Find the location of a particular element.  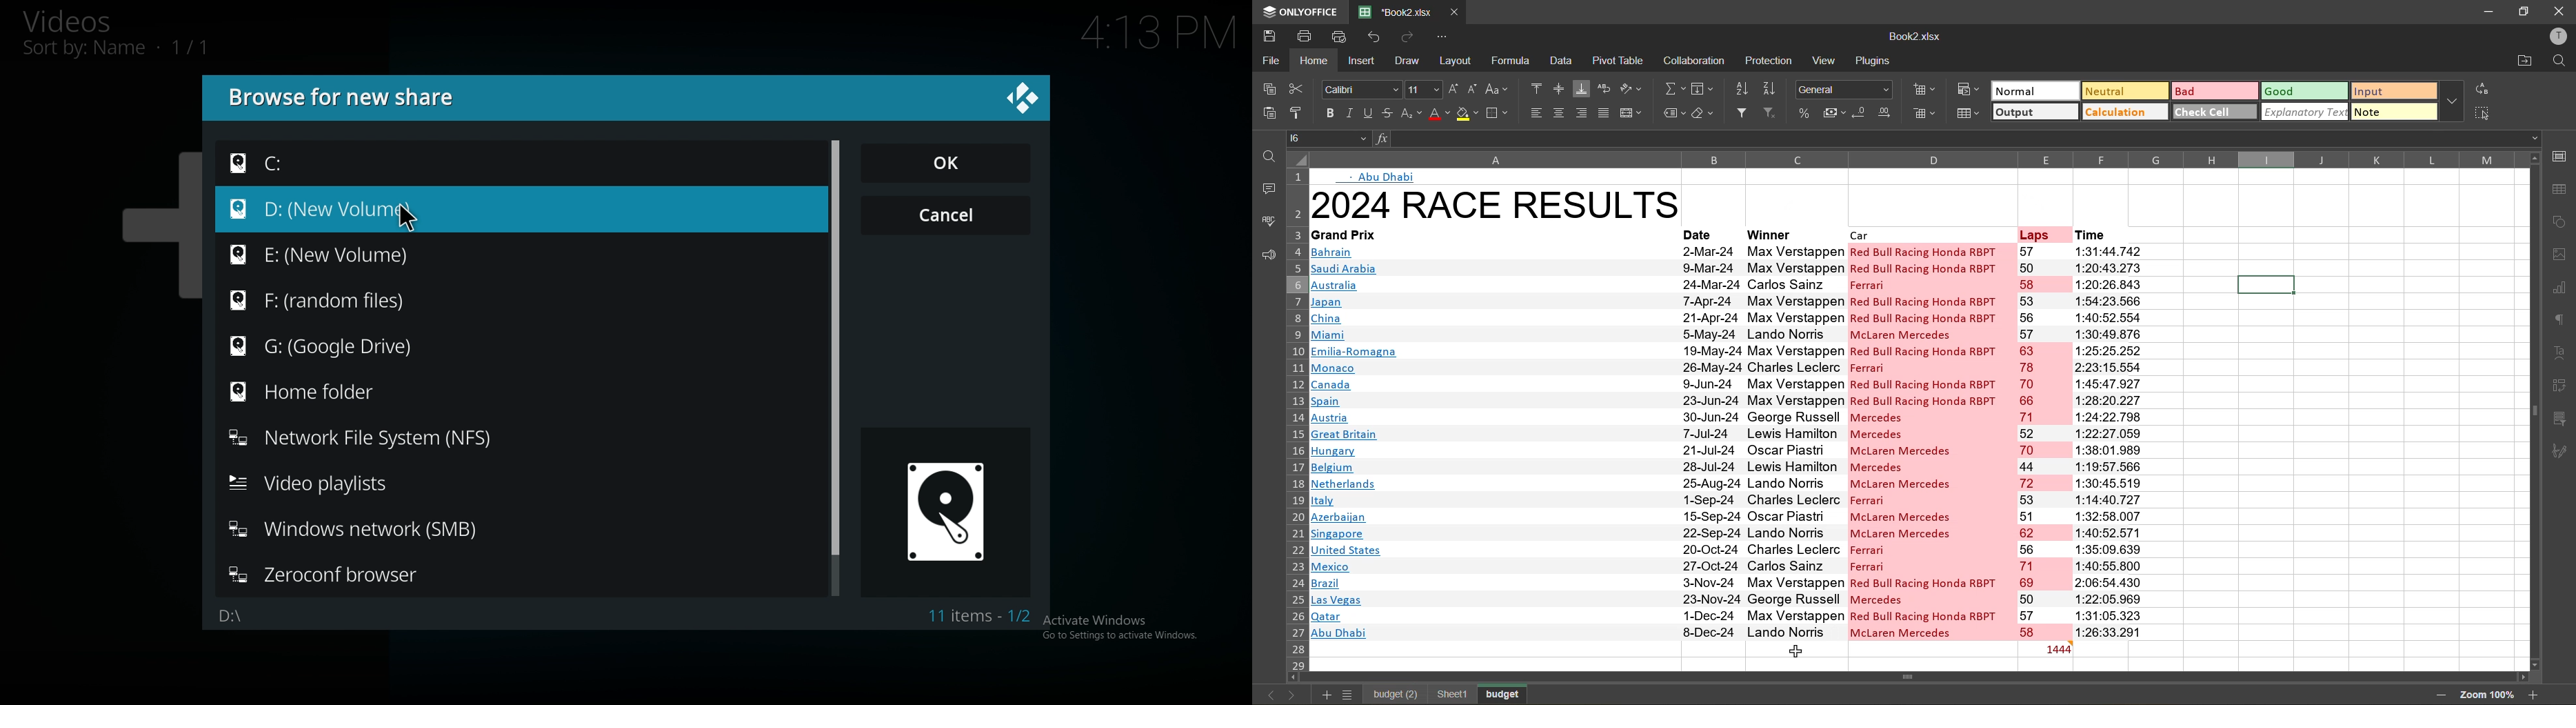

borders is located at coordinates (1499, 113).